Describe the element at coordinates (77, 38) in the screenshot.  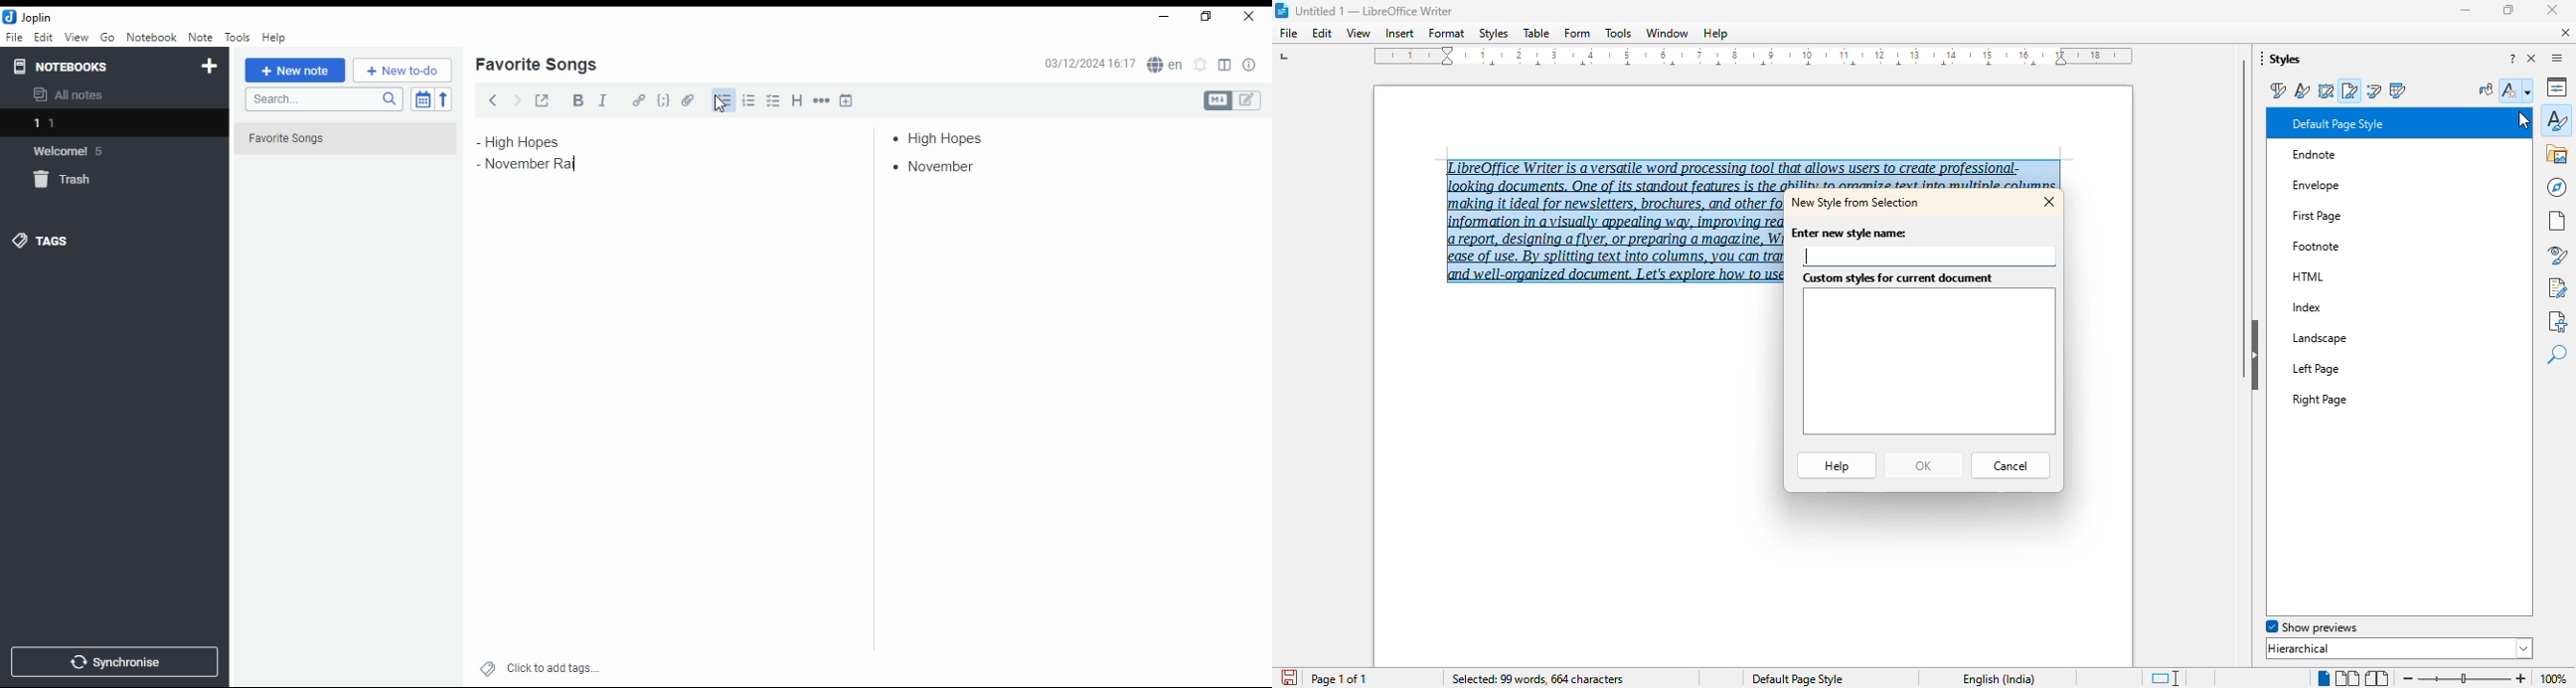
I see `view` at that location.